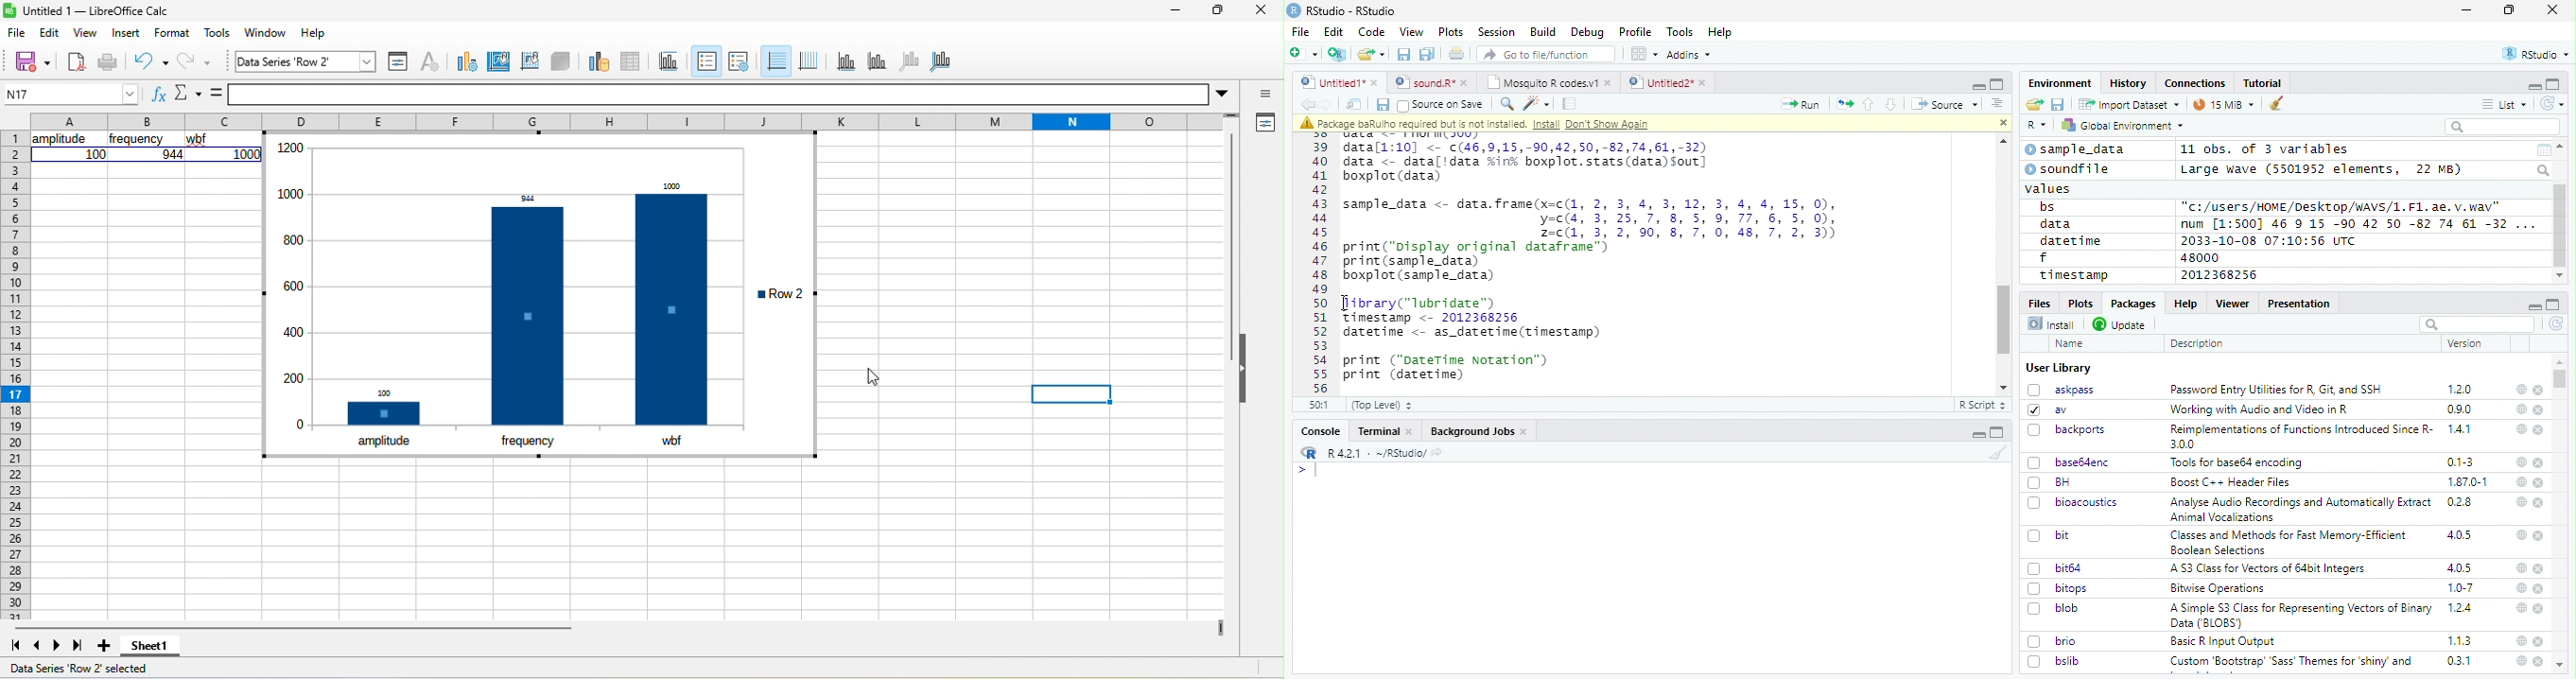  Describe the element at coordinates (2047, 207) in the screenshot. I see `bs` at that location.